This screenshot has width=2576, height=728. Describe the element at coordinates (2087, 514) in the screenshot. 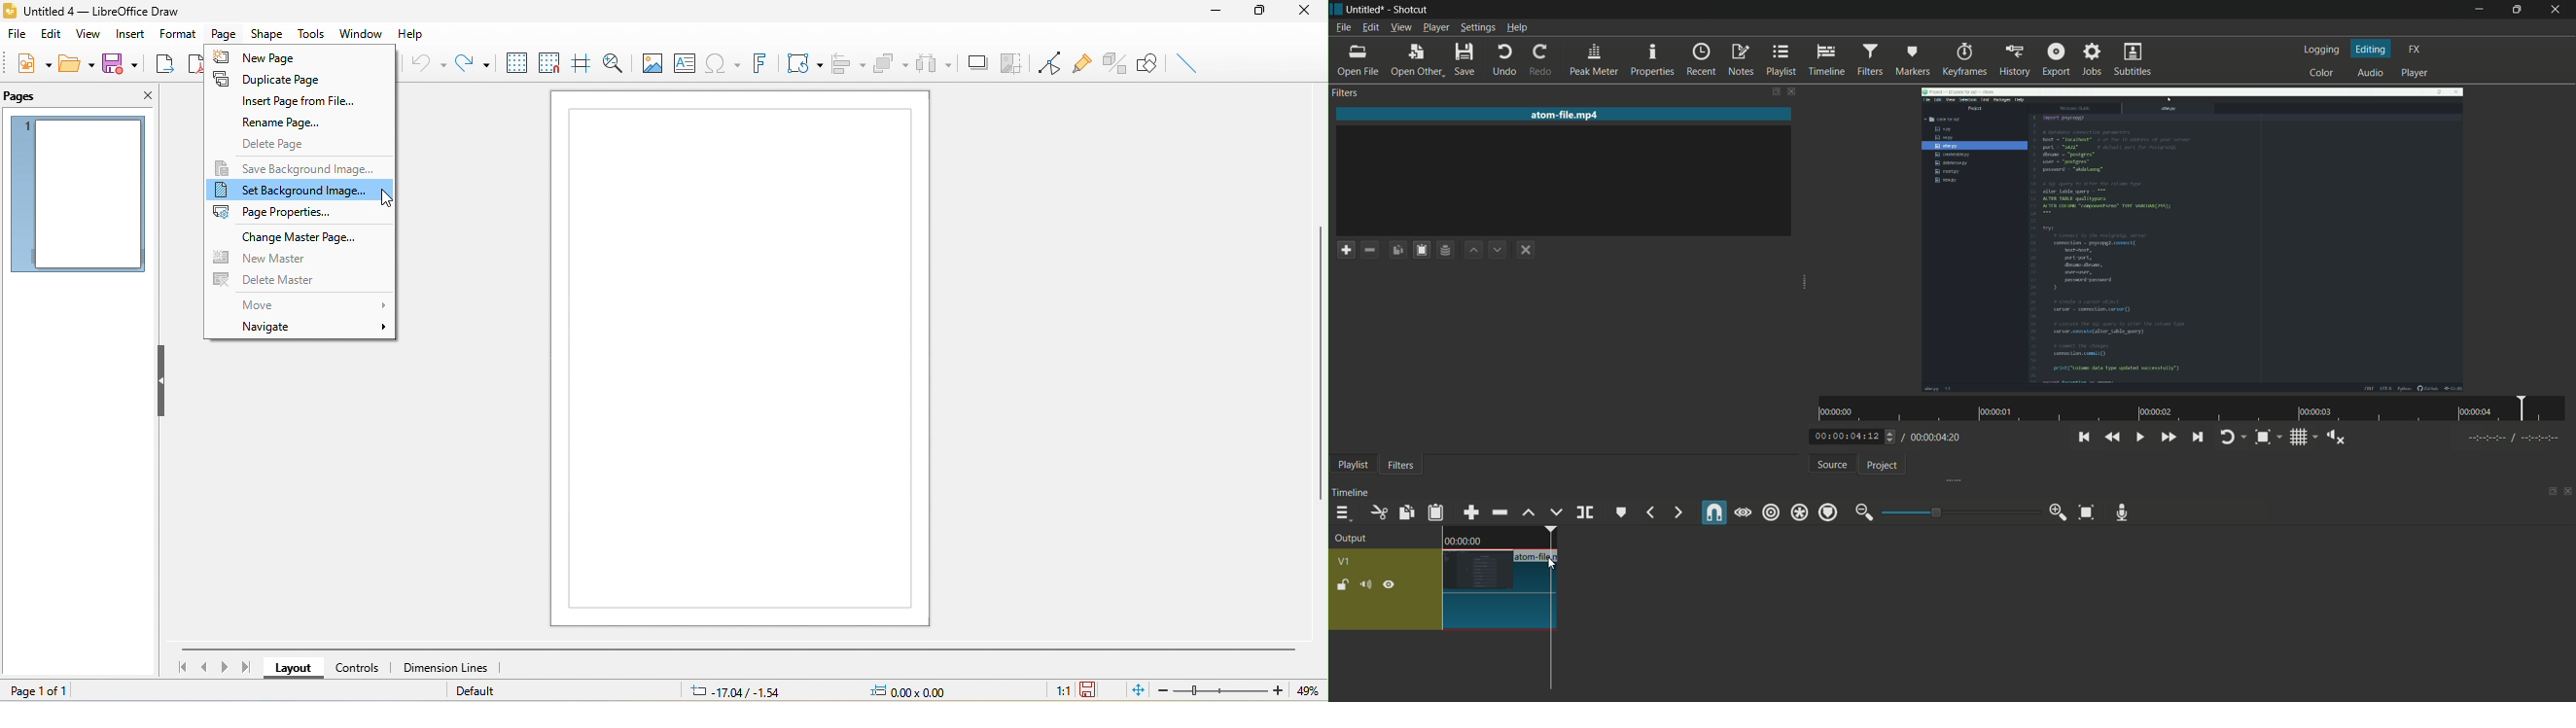

I see `zoom timeline to fit` at that location.